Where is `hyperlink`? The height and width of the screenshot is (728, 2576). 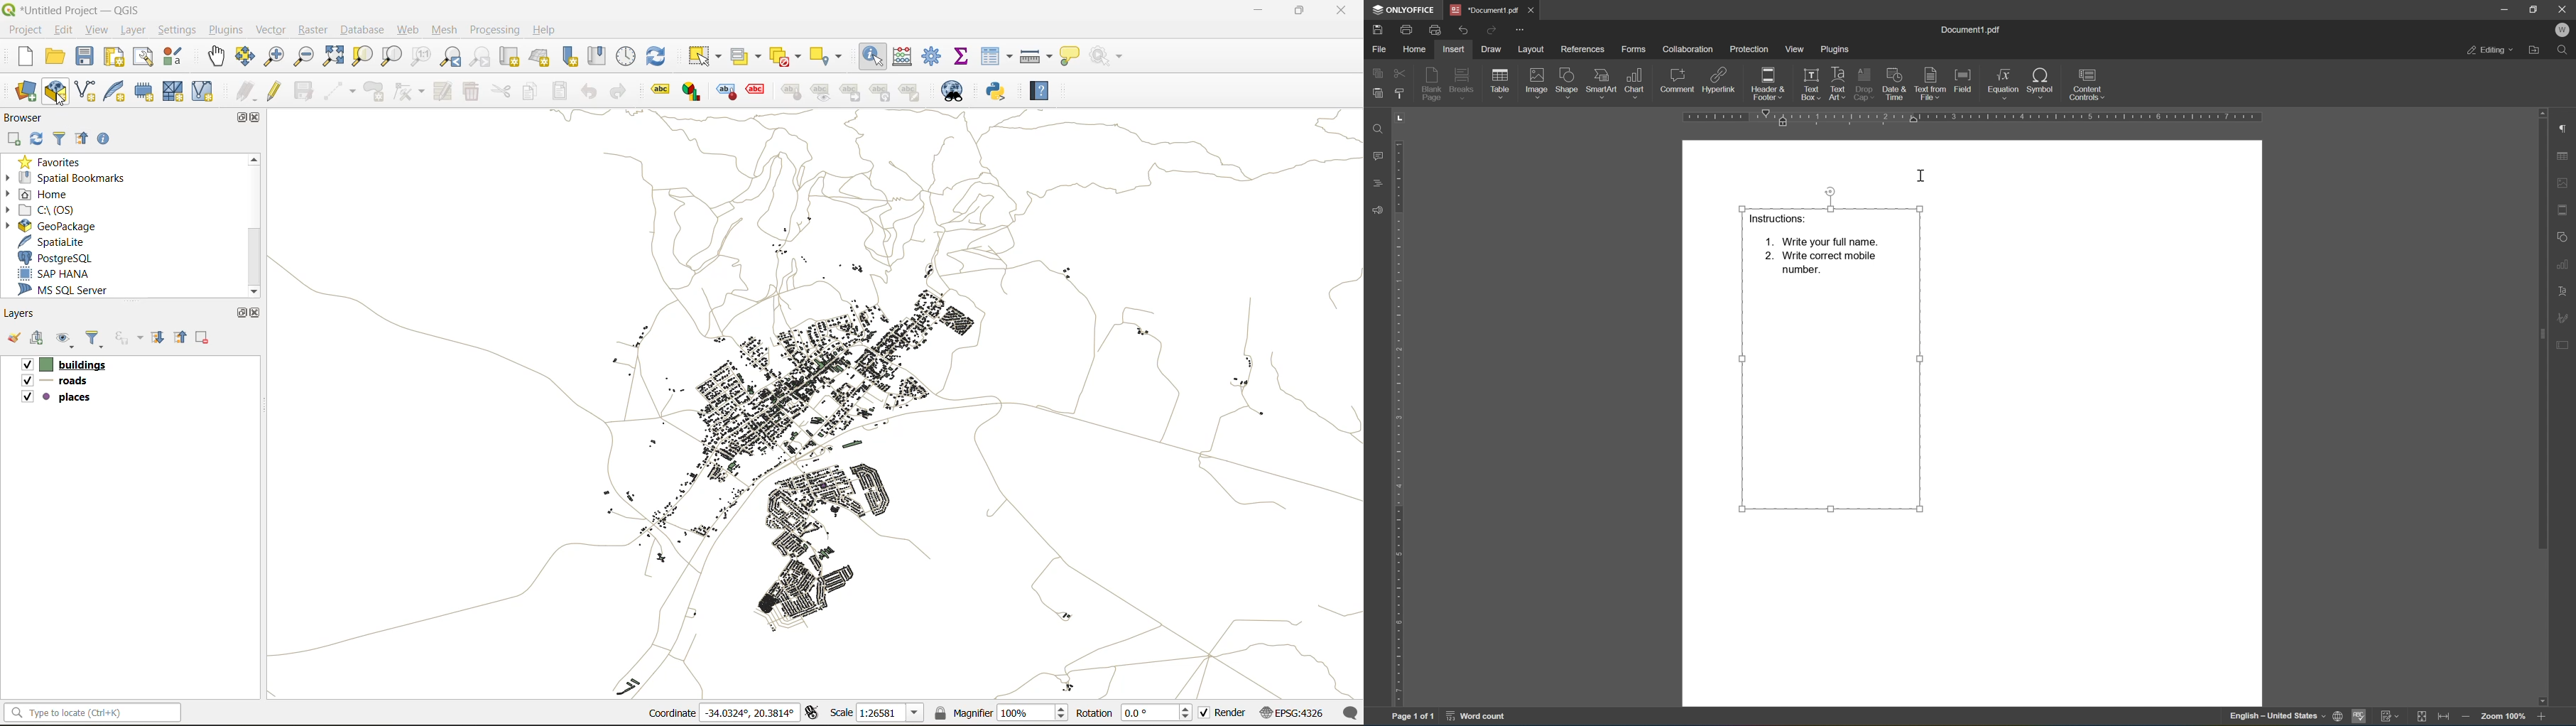
hyperlink is located at coordinates (1719, 82).